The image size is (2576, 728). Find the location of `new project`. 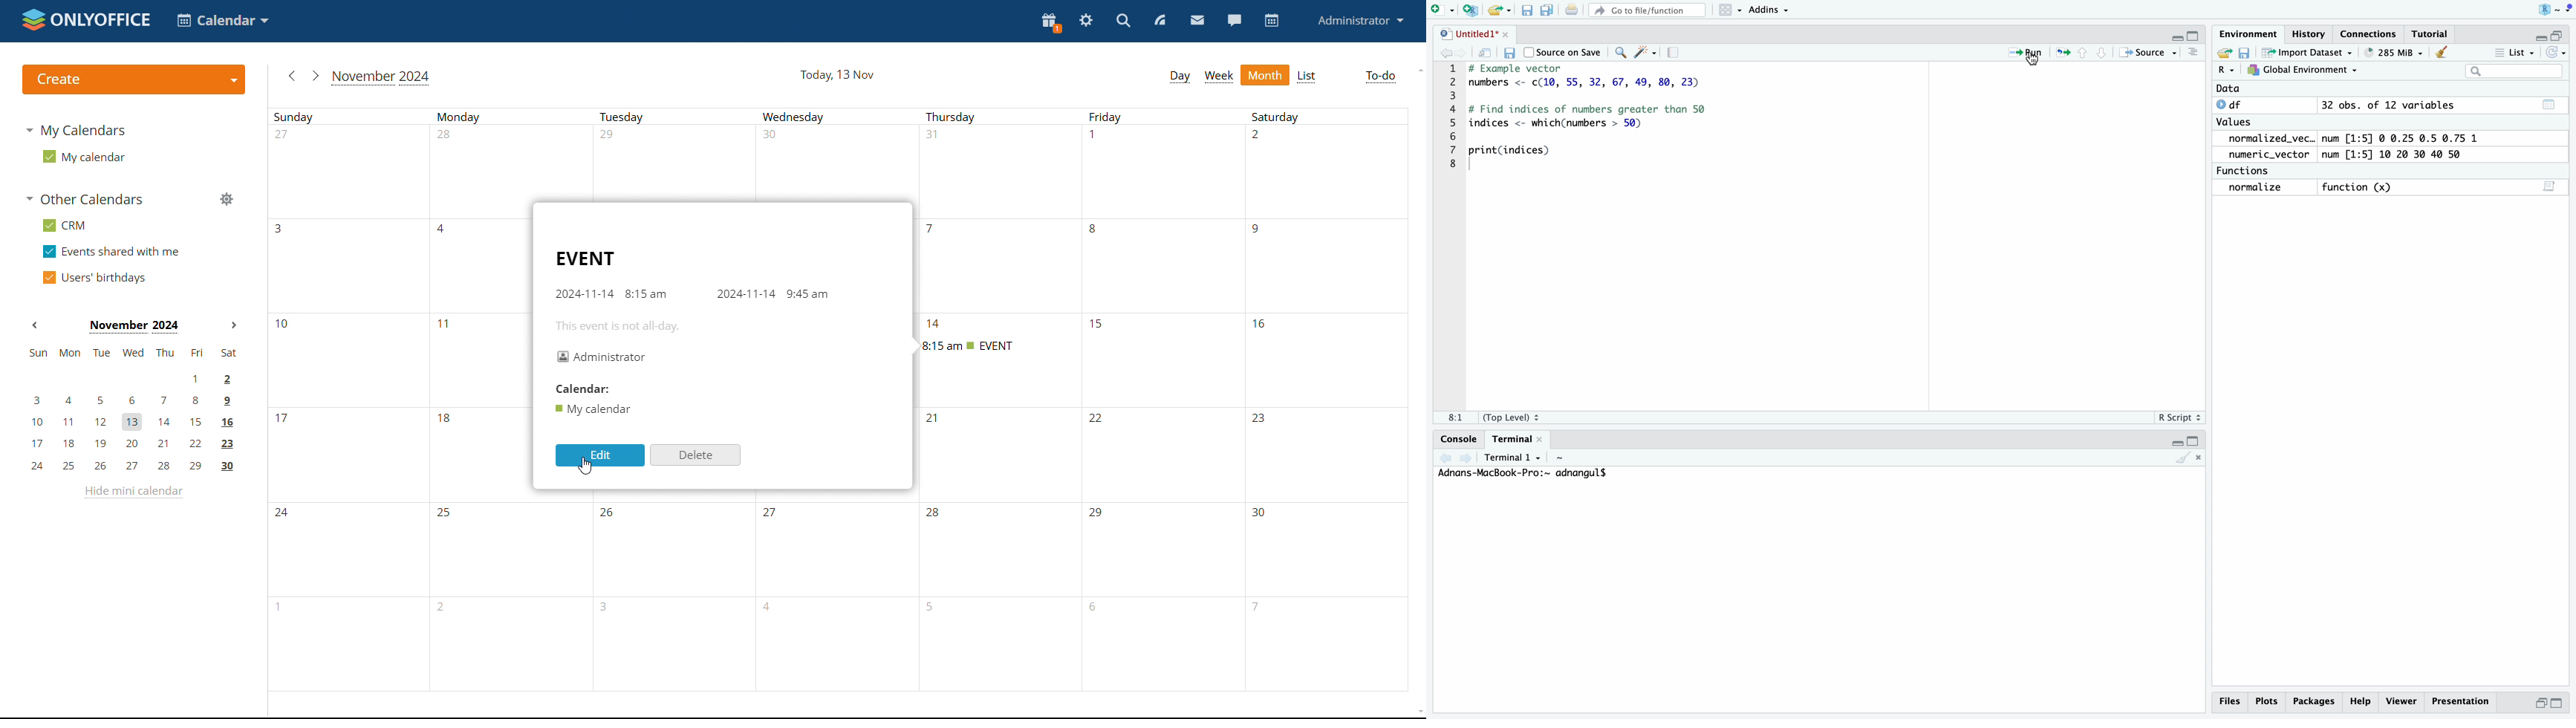

new project is located at coordinates (1468, 9).